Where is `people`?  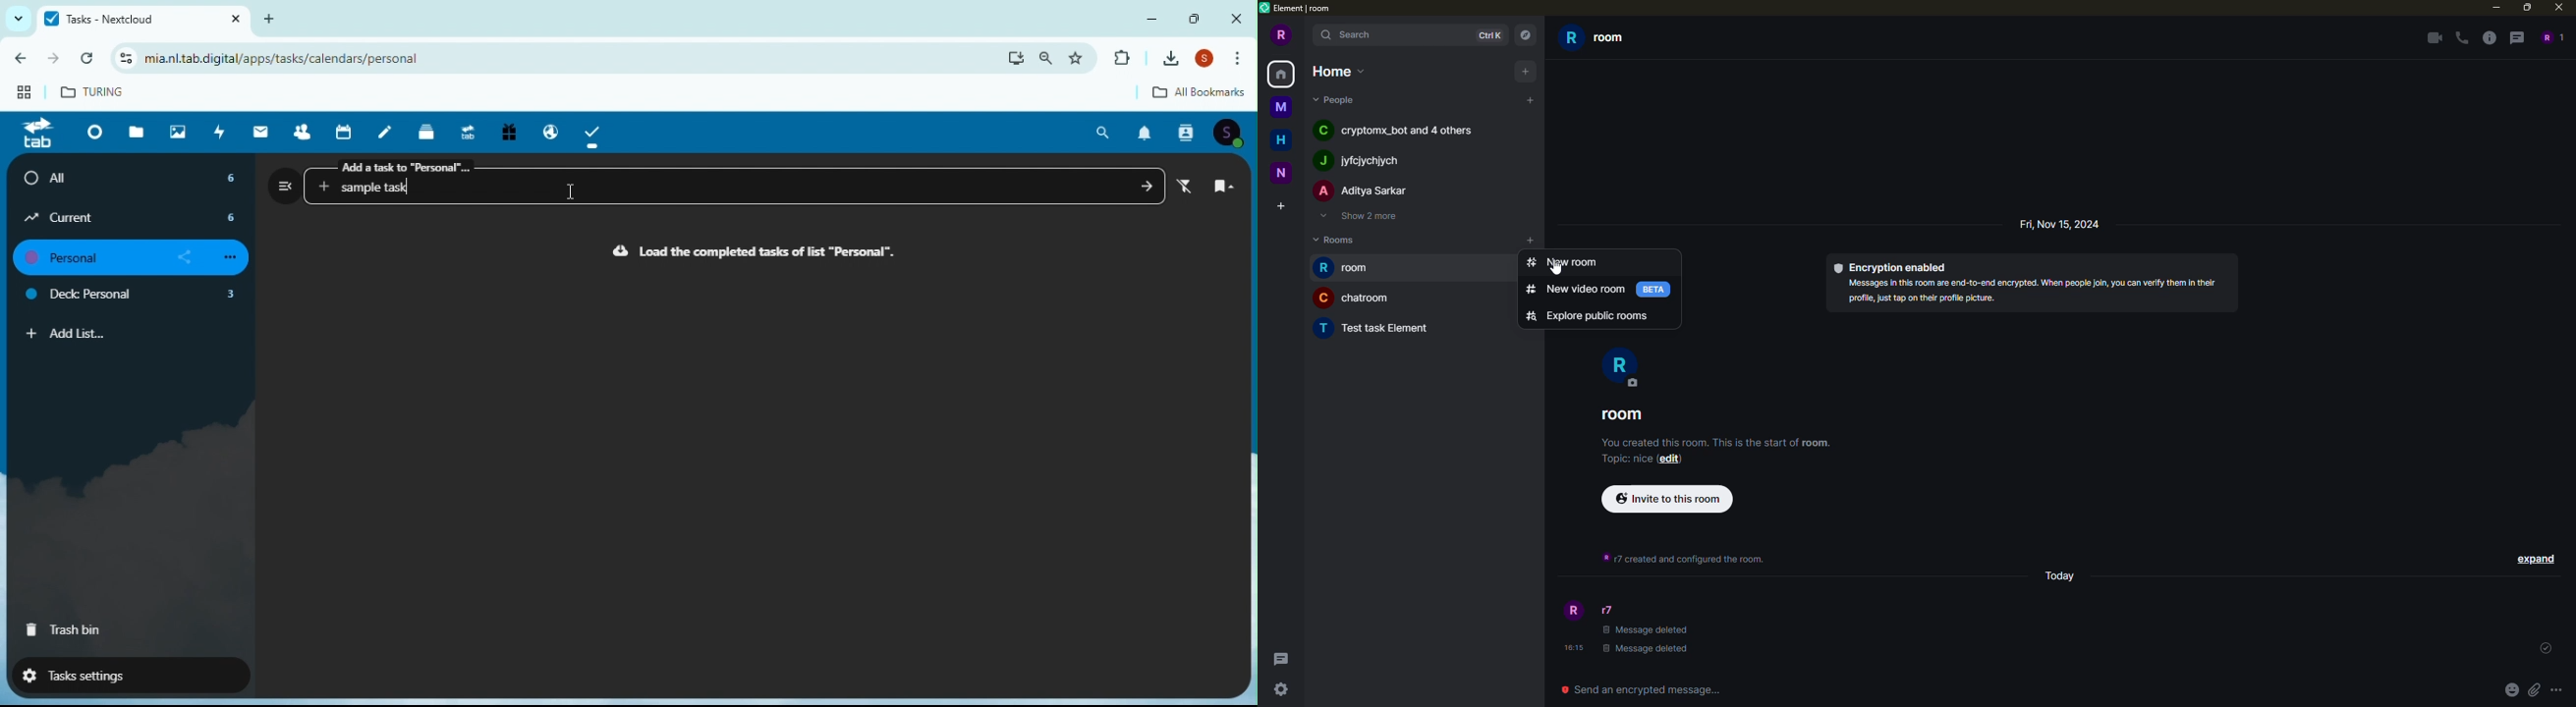
people is located at coordinates (2552, 36).